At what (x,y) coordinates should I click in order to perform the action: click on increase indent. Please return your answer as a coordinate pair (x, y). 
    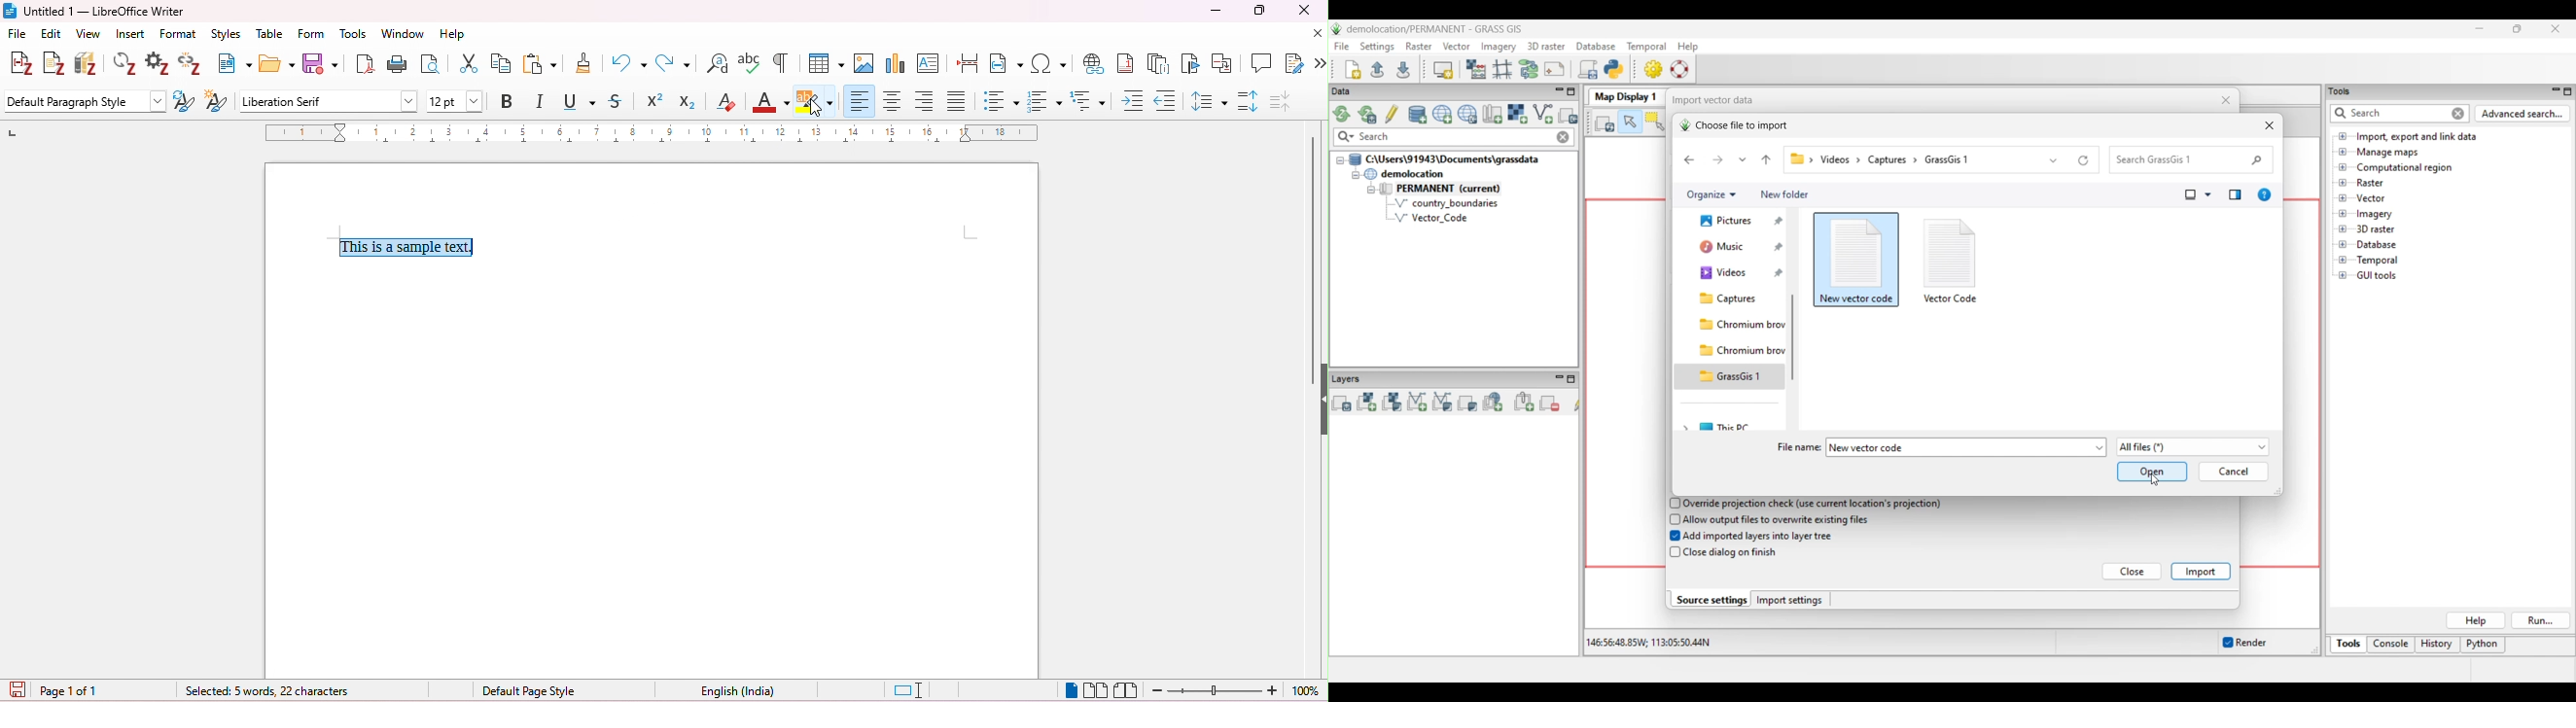
    Looking at the image, I should click on (1133, 101).